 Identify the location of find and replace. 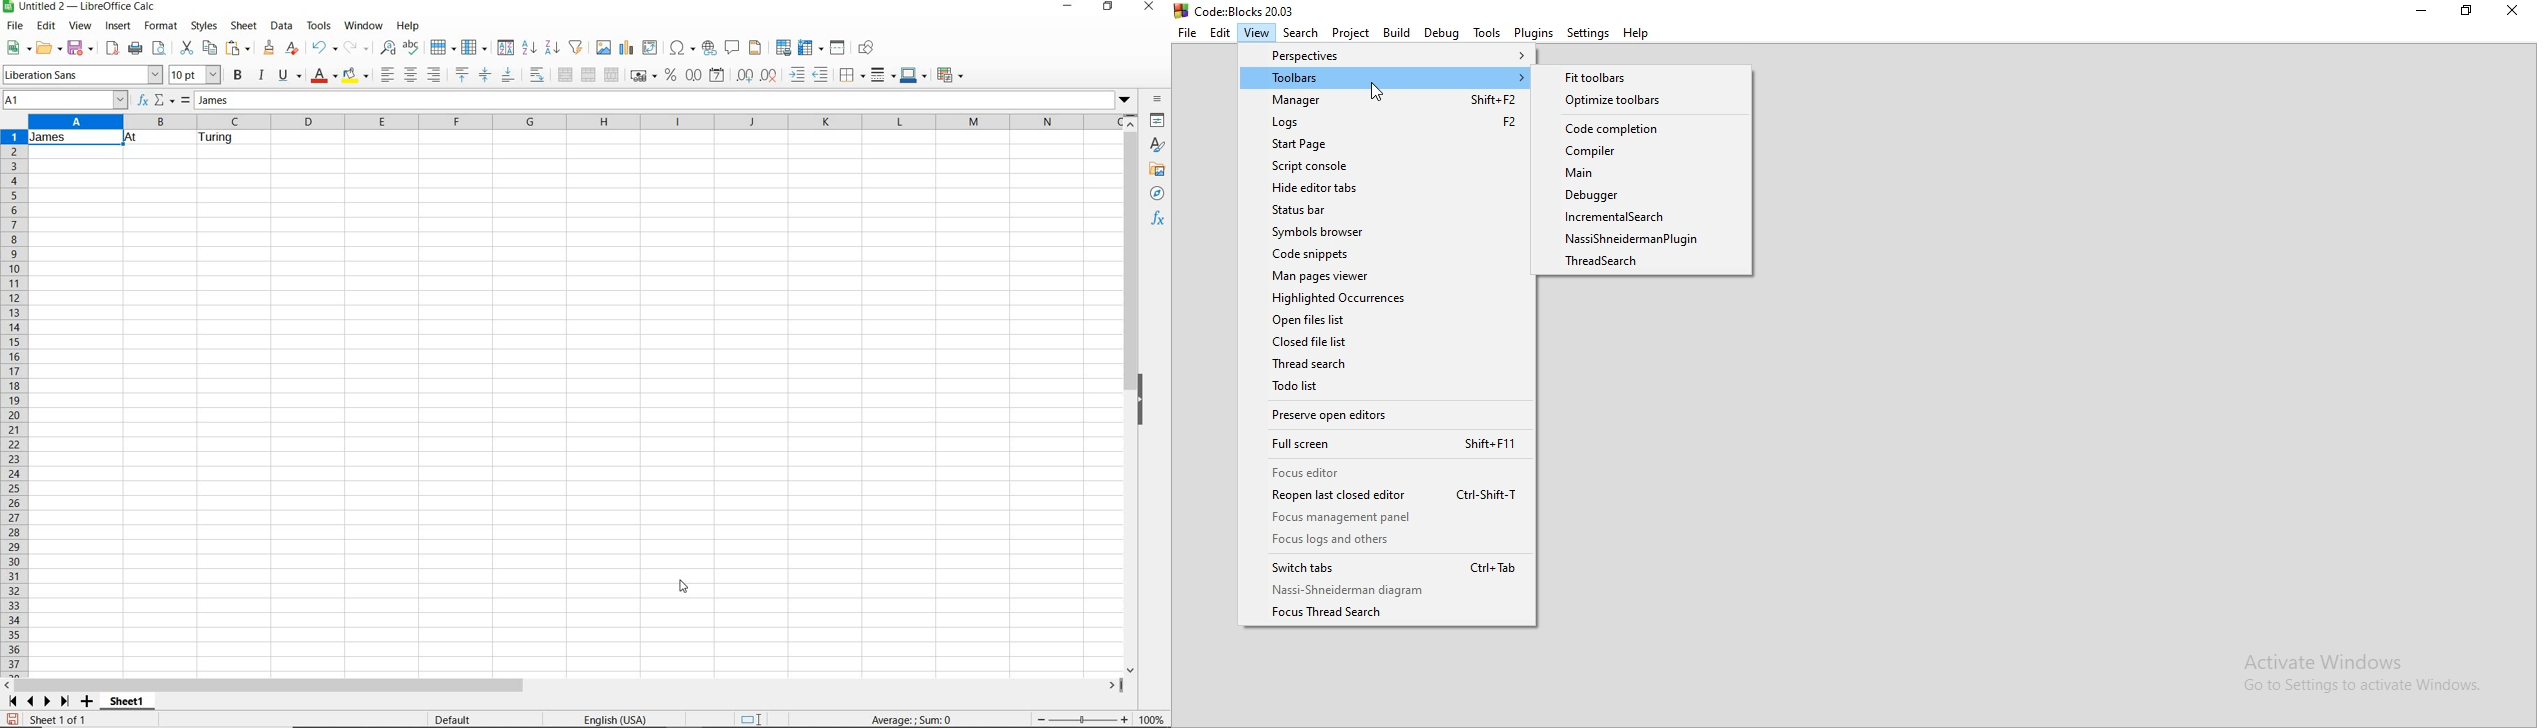
(389, 47).